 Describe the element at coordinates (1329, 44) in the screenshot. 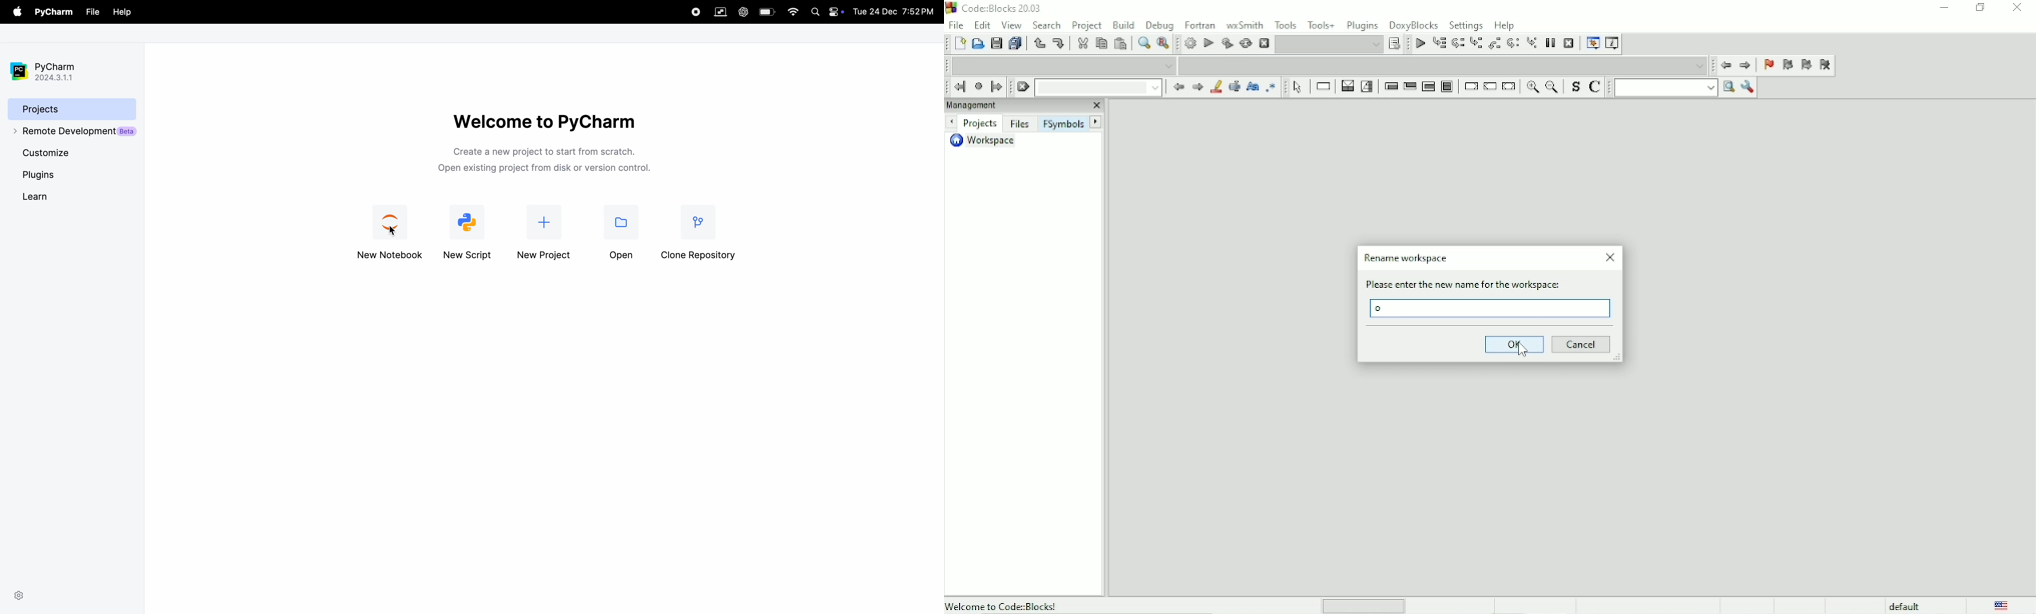

I see `Drop down` at that location.